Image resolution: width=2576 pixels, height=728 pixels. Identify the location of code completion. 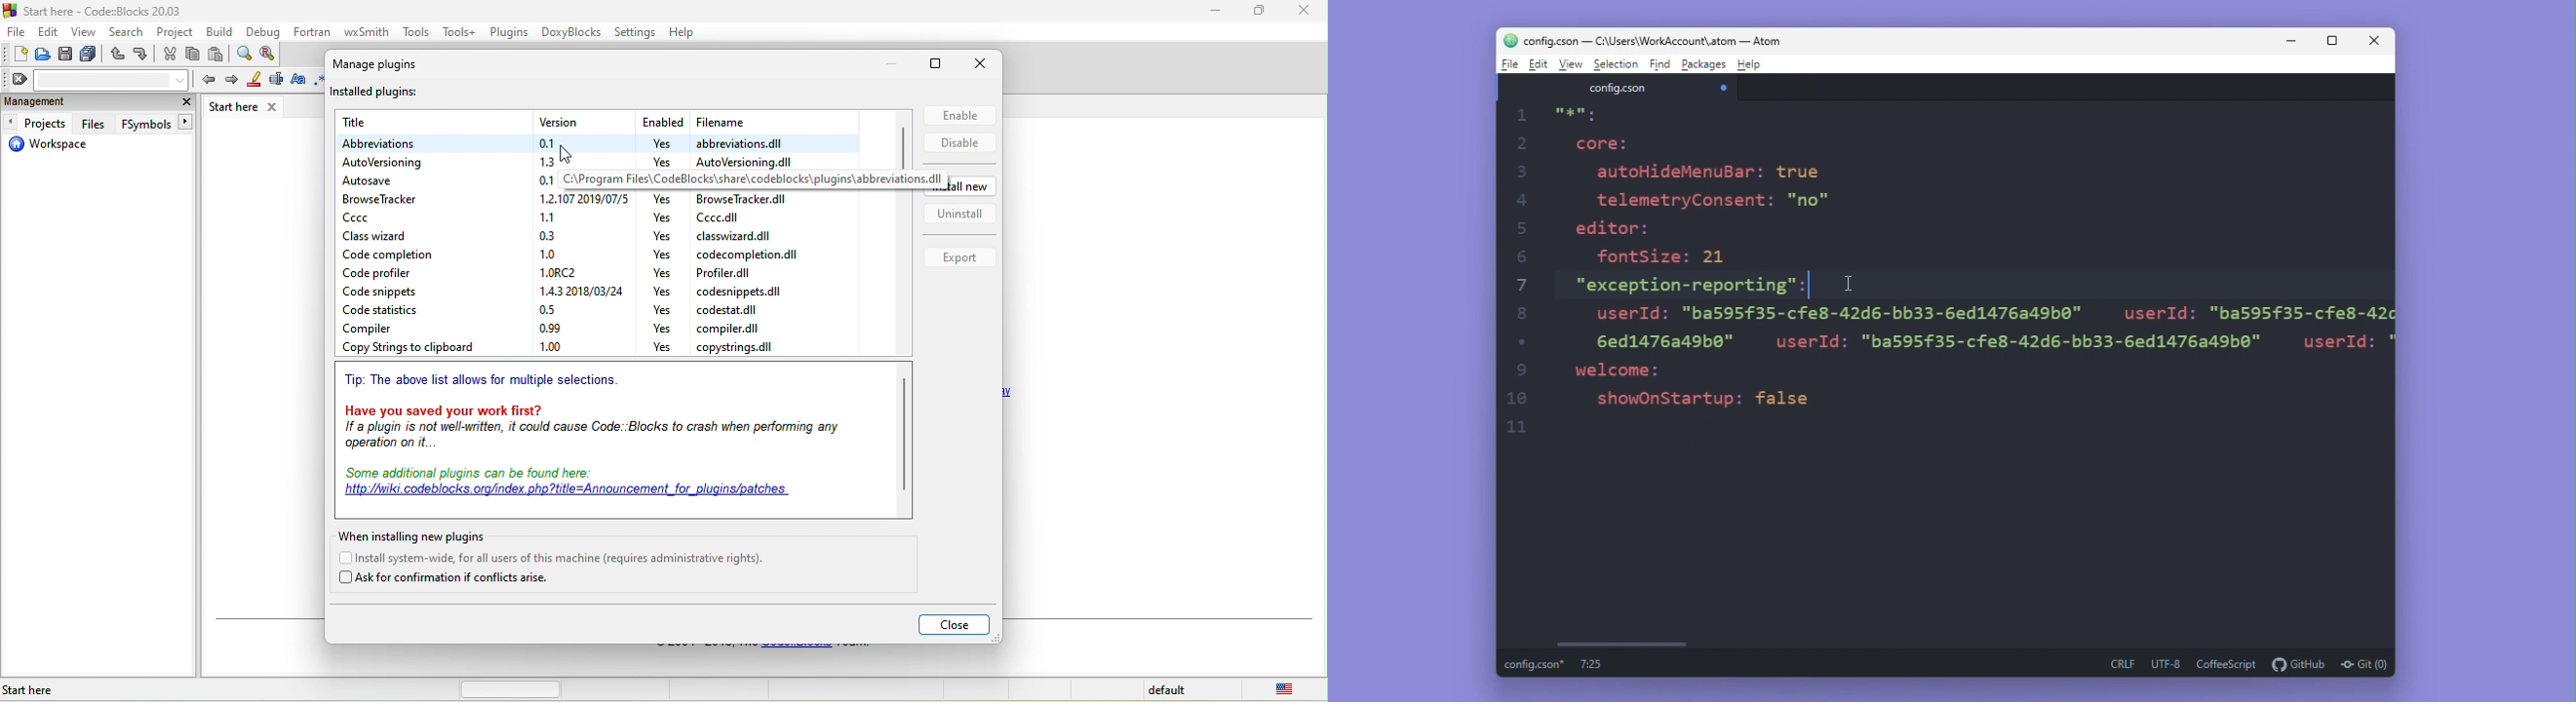
(398, 257).